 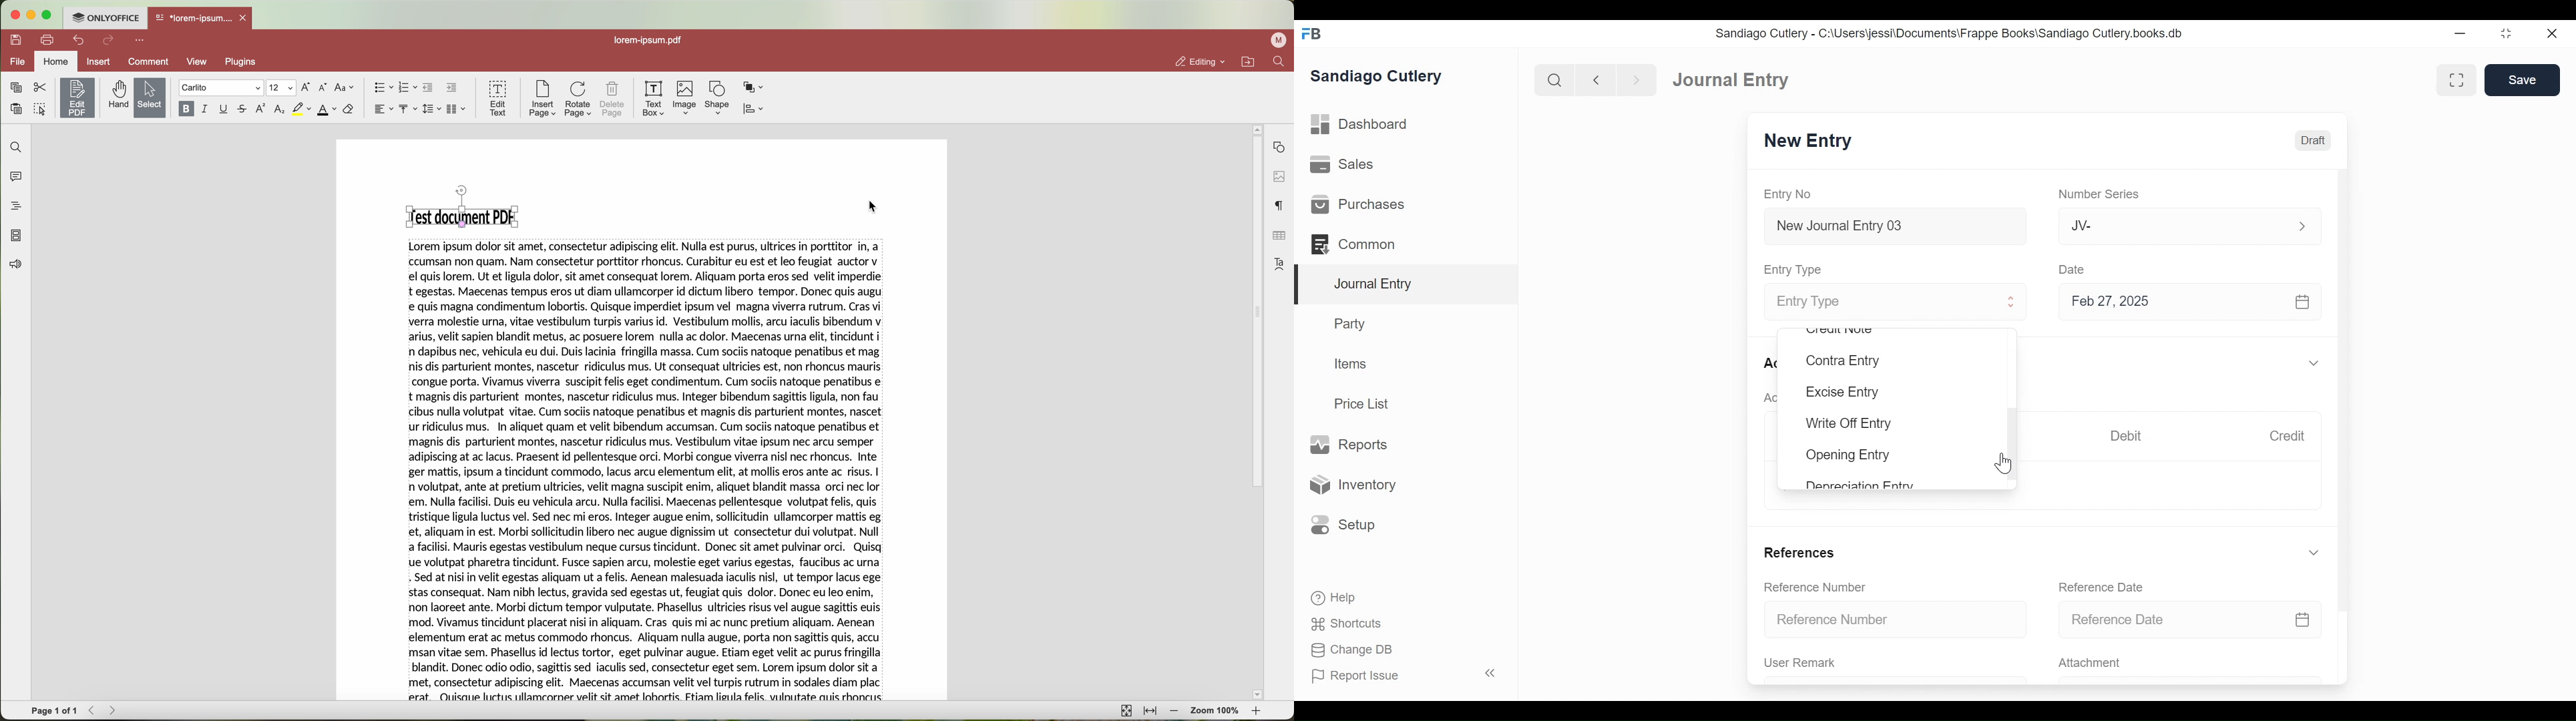 What do you see at coordinates (242, 63) in the screenshot?
I see `plugins` at bounding box center [242, 63].